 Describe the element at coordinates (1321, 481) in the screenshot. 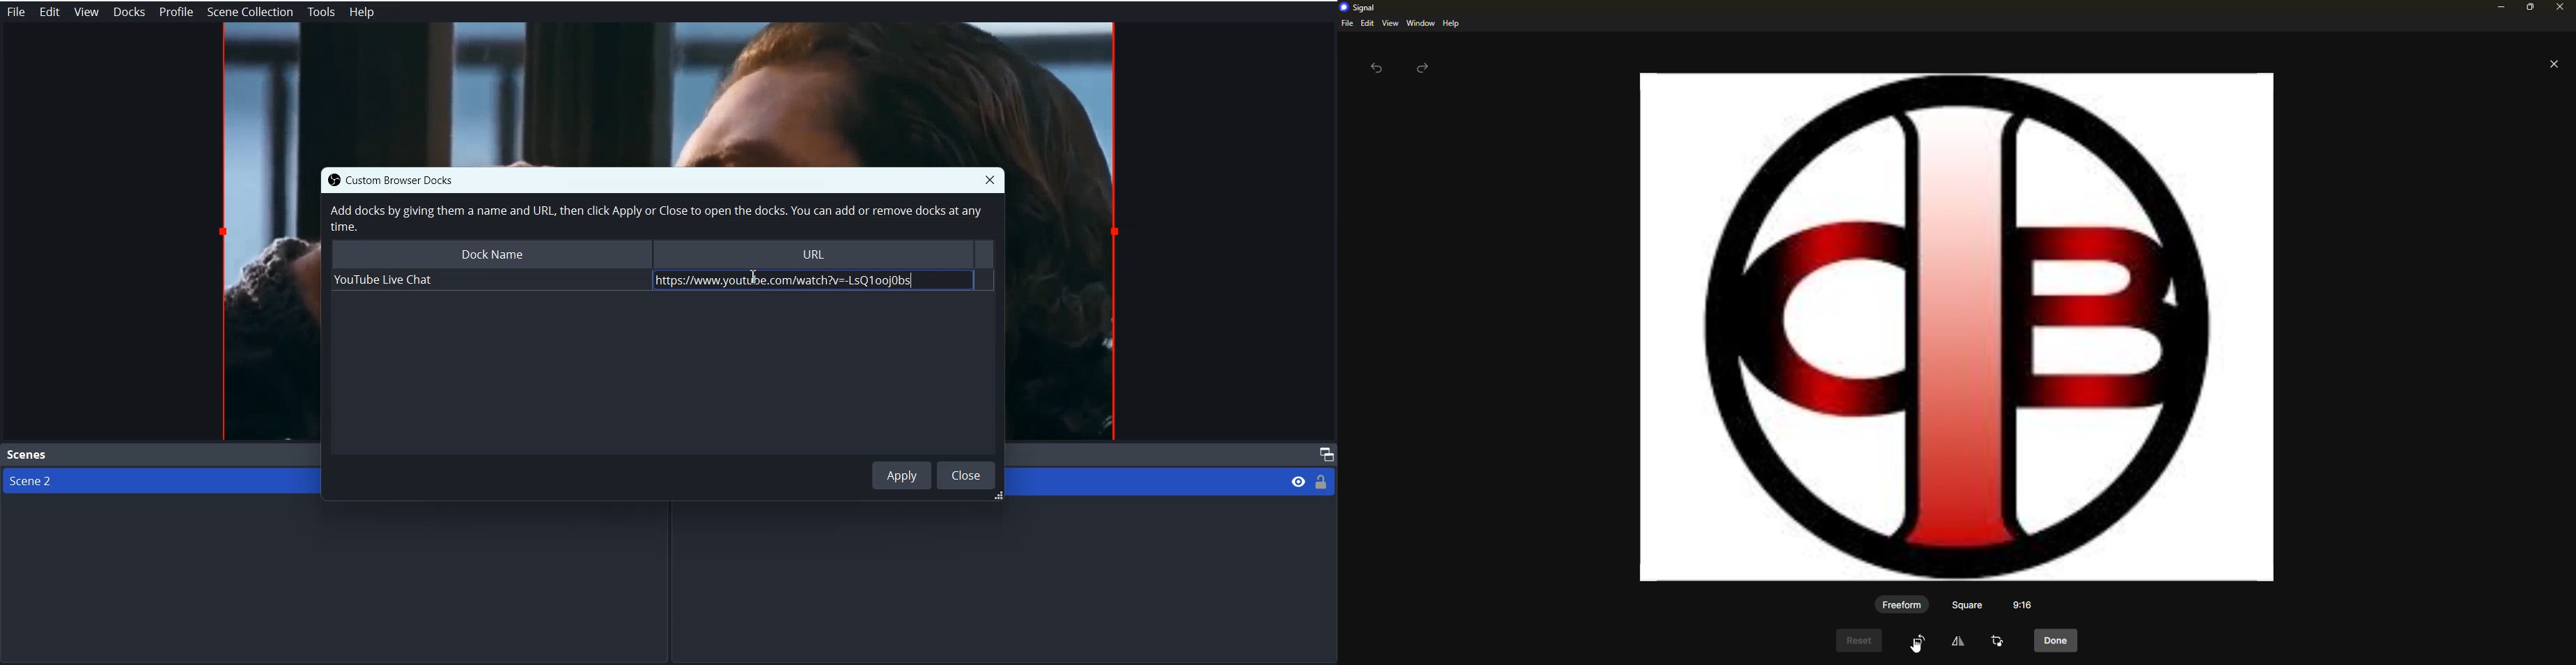

I see `Lock/ Unlock` at that location.